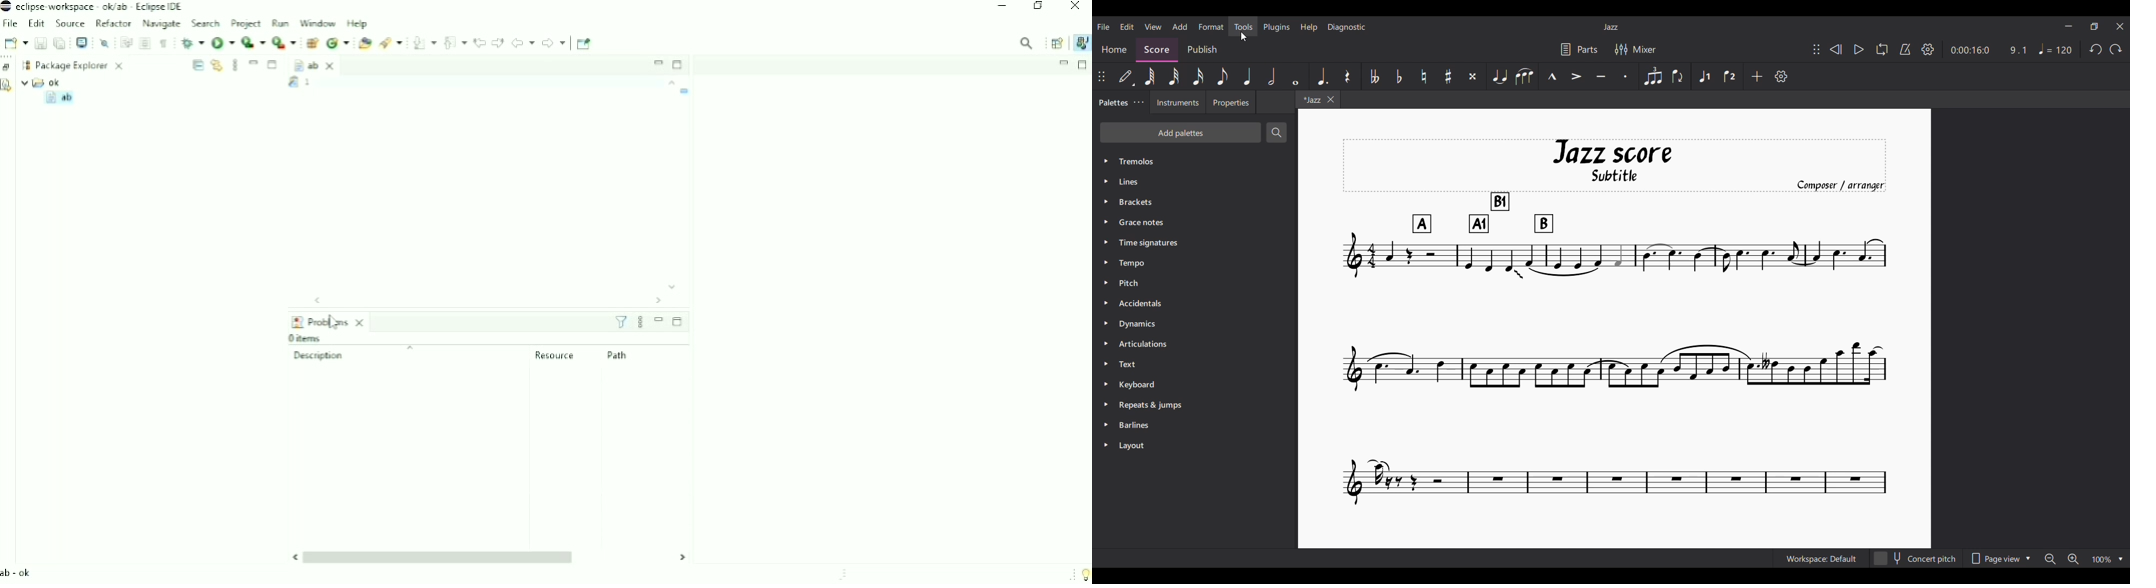  Describe the element at coordinates (1310, 99) in the screenshot. I see `*Jazz - current tab` at that location.